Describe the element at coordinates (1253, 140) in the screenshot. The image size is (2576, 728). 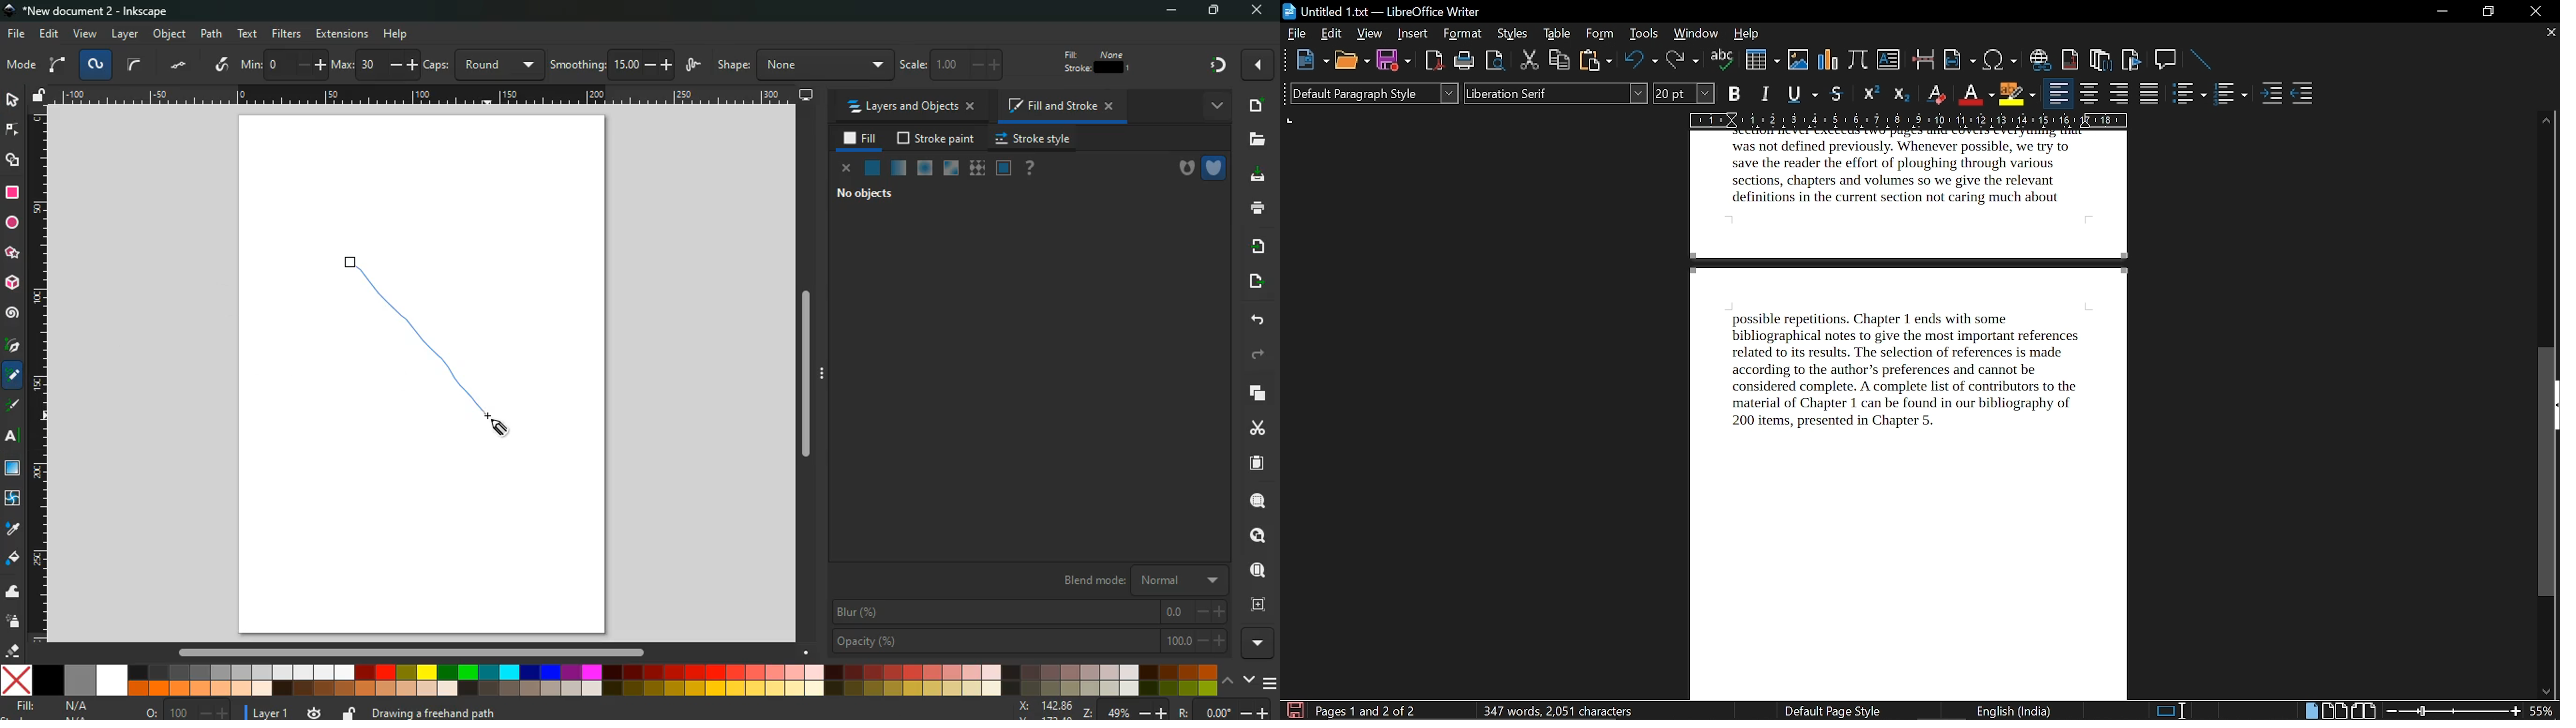
I see `files` at that location.